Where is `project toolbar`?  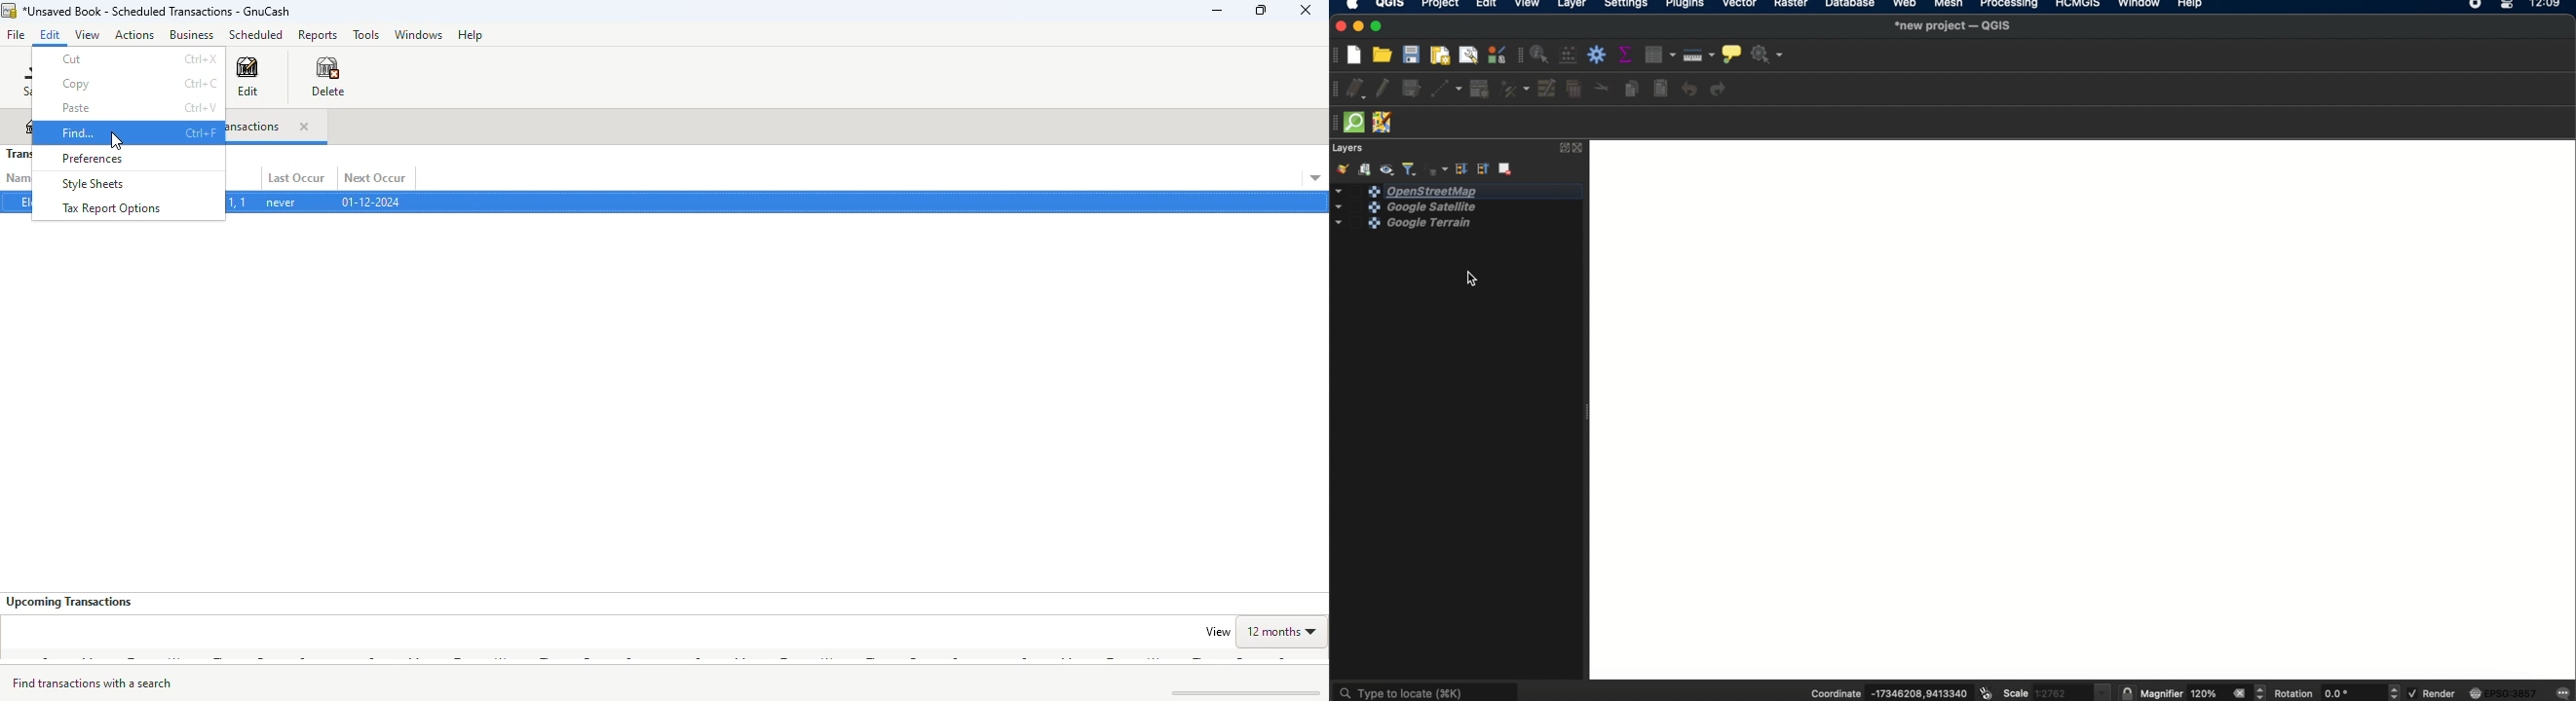
project toolbar is located at coordinates (1337, 55).